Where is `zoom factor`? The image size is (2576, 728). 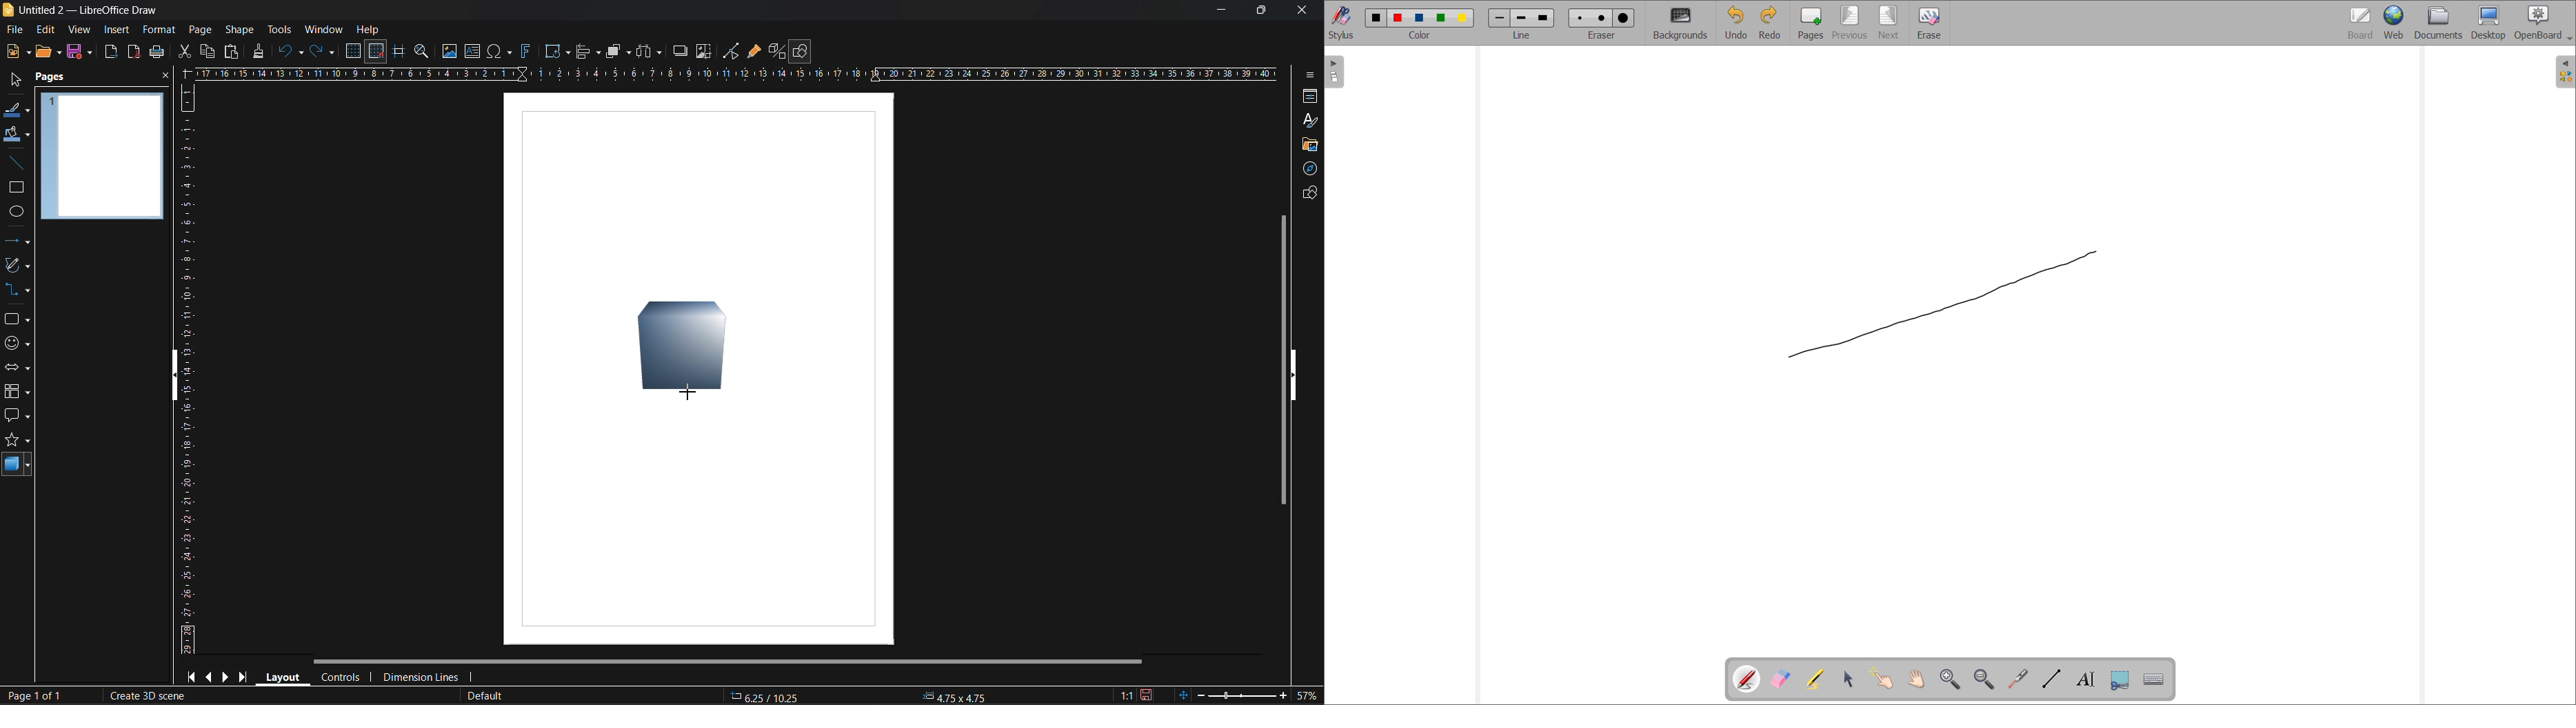 zoom factor is located at coordinates (1308, 694).